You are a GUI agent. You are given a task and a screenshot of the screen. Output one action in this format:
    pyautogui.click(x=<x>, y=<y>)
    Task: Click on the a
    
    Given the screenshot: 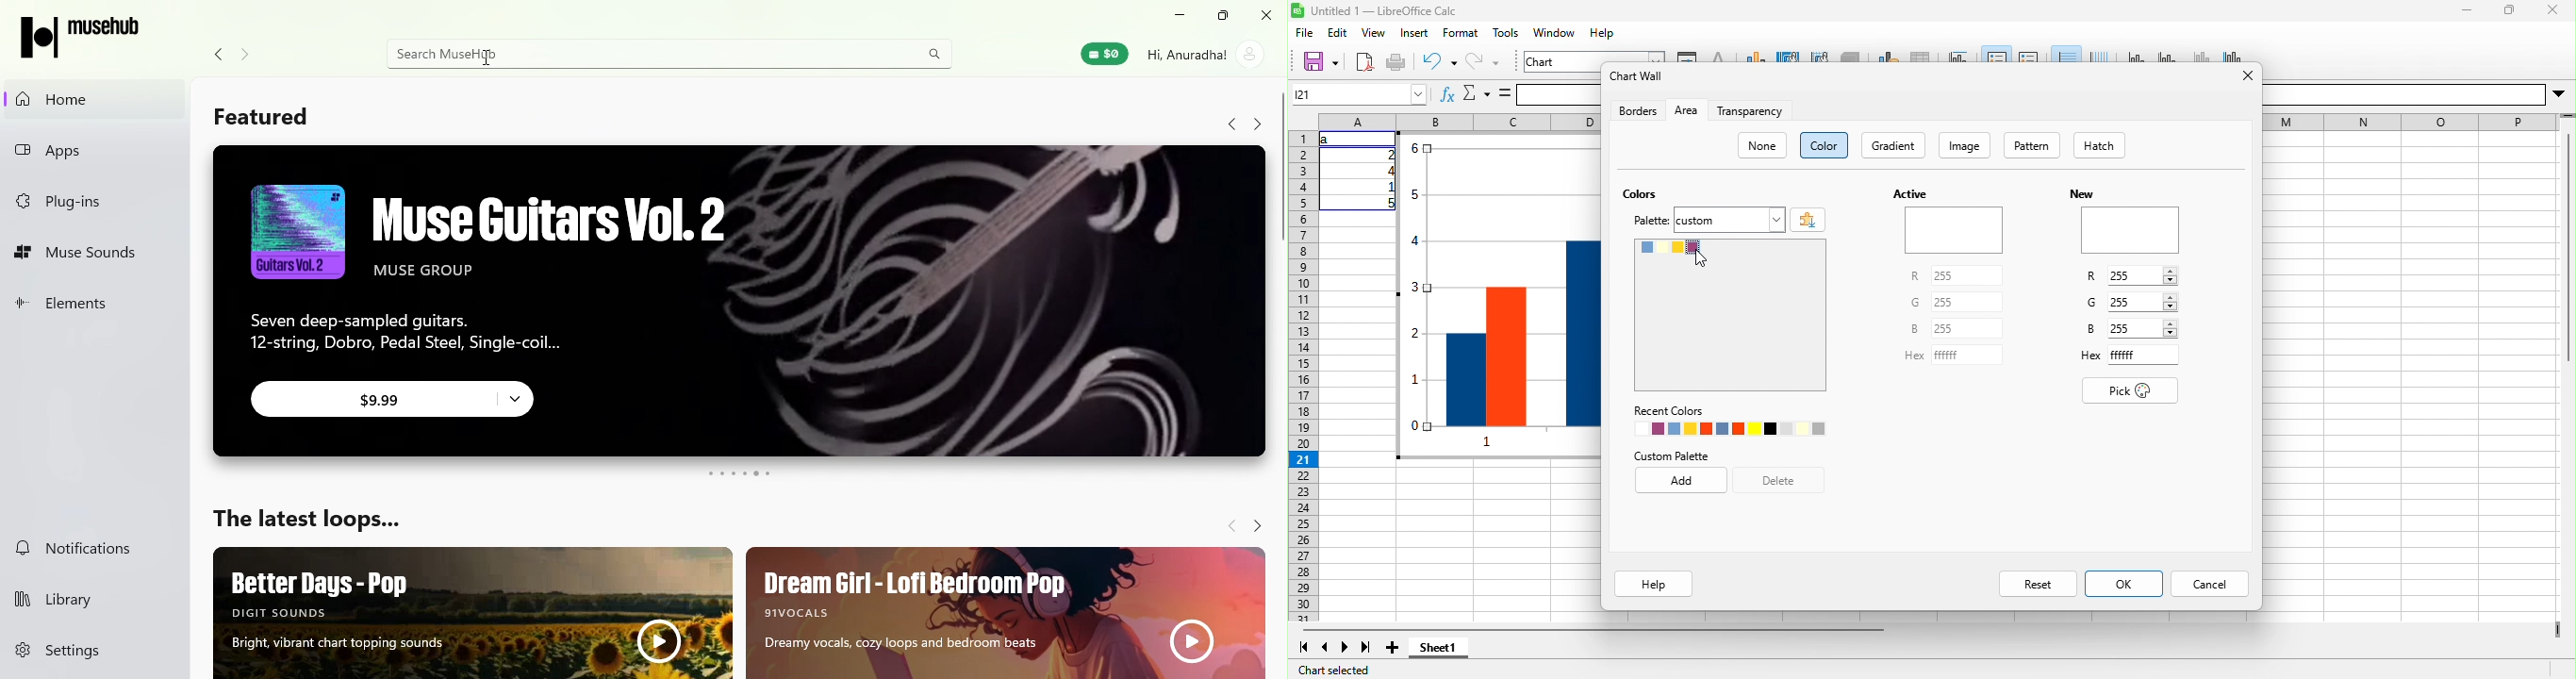 What is the action you would take?
    pyautogui.click(x=1328, y=140)
    